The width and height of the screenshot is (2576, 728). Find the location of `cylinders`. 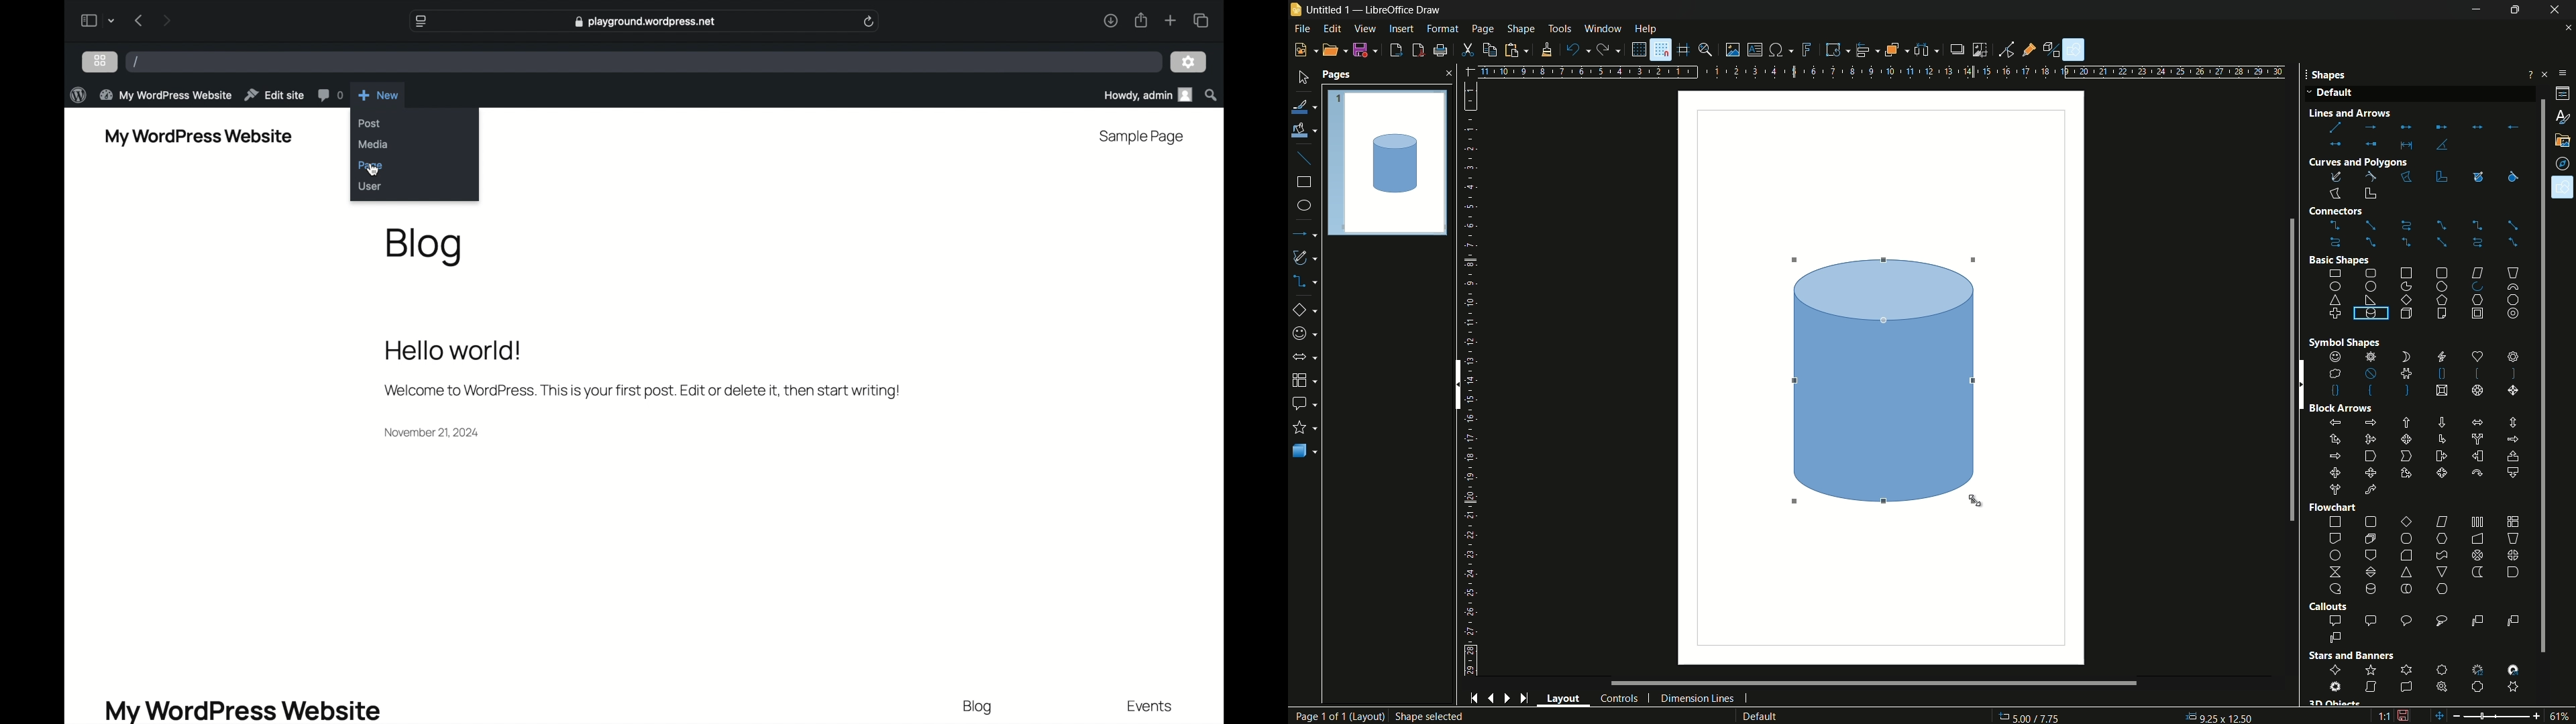

cylinders is located at coordinates (2387, 334).